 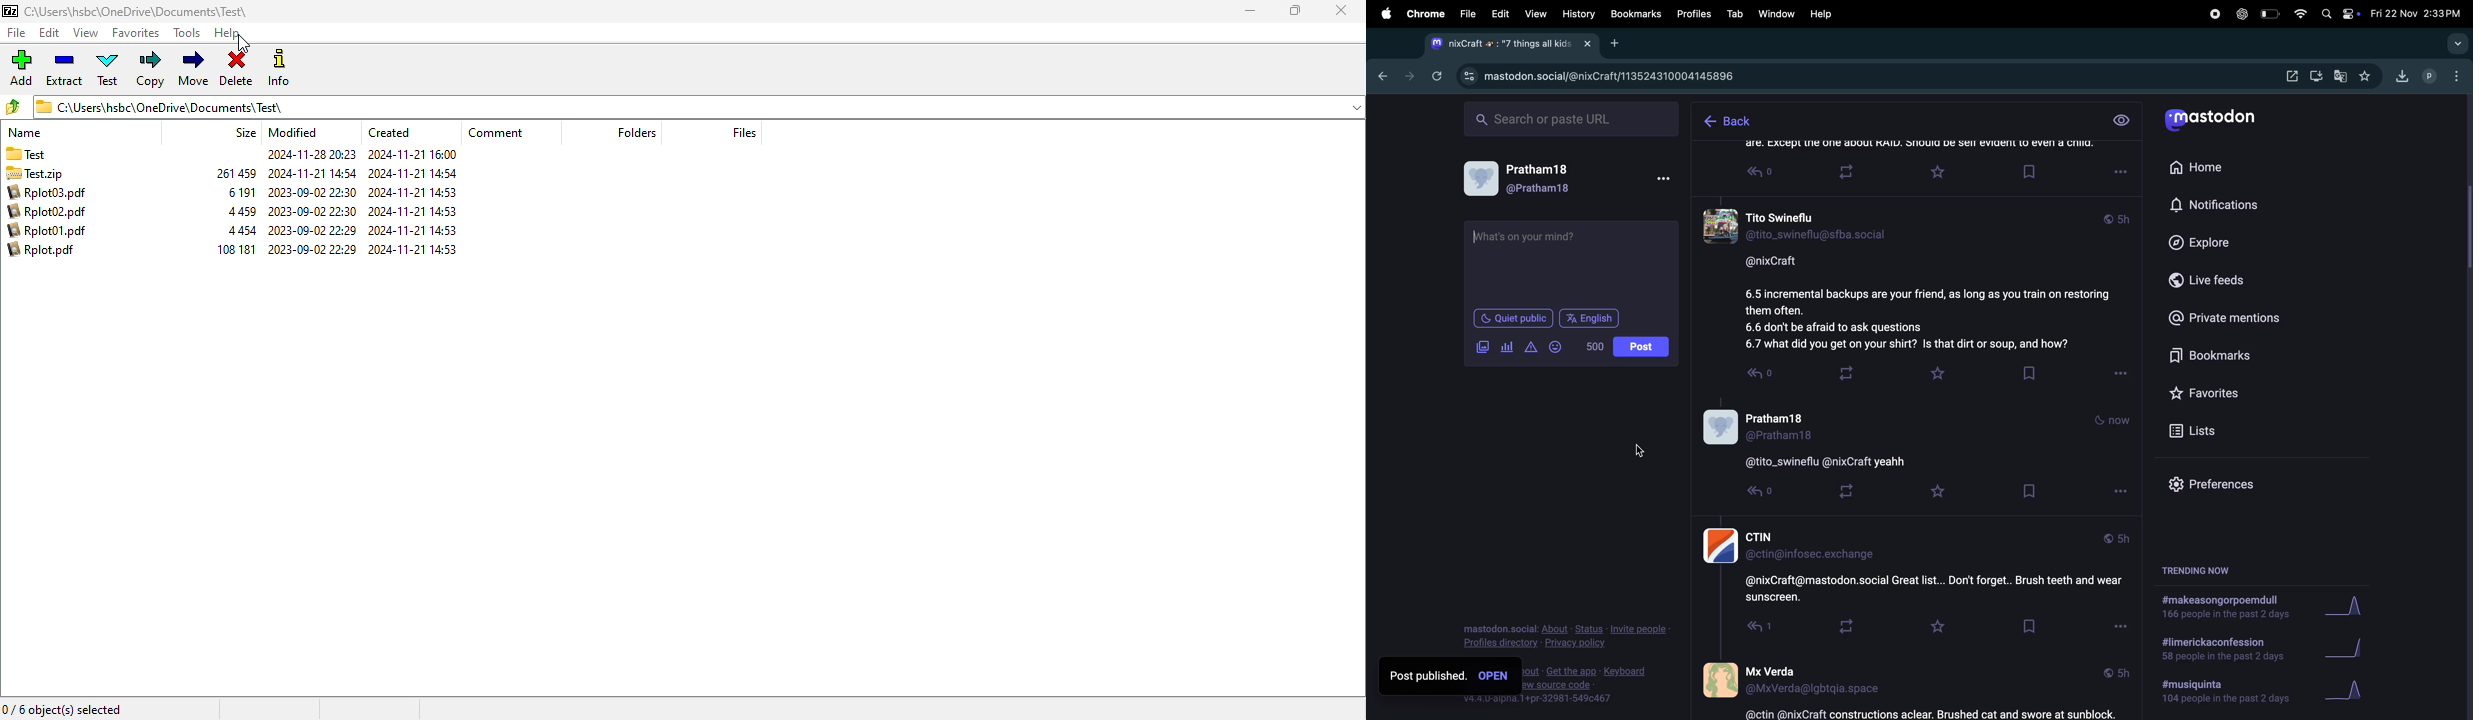 I want to click on book marks, so click(x=2235, y=357).